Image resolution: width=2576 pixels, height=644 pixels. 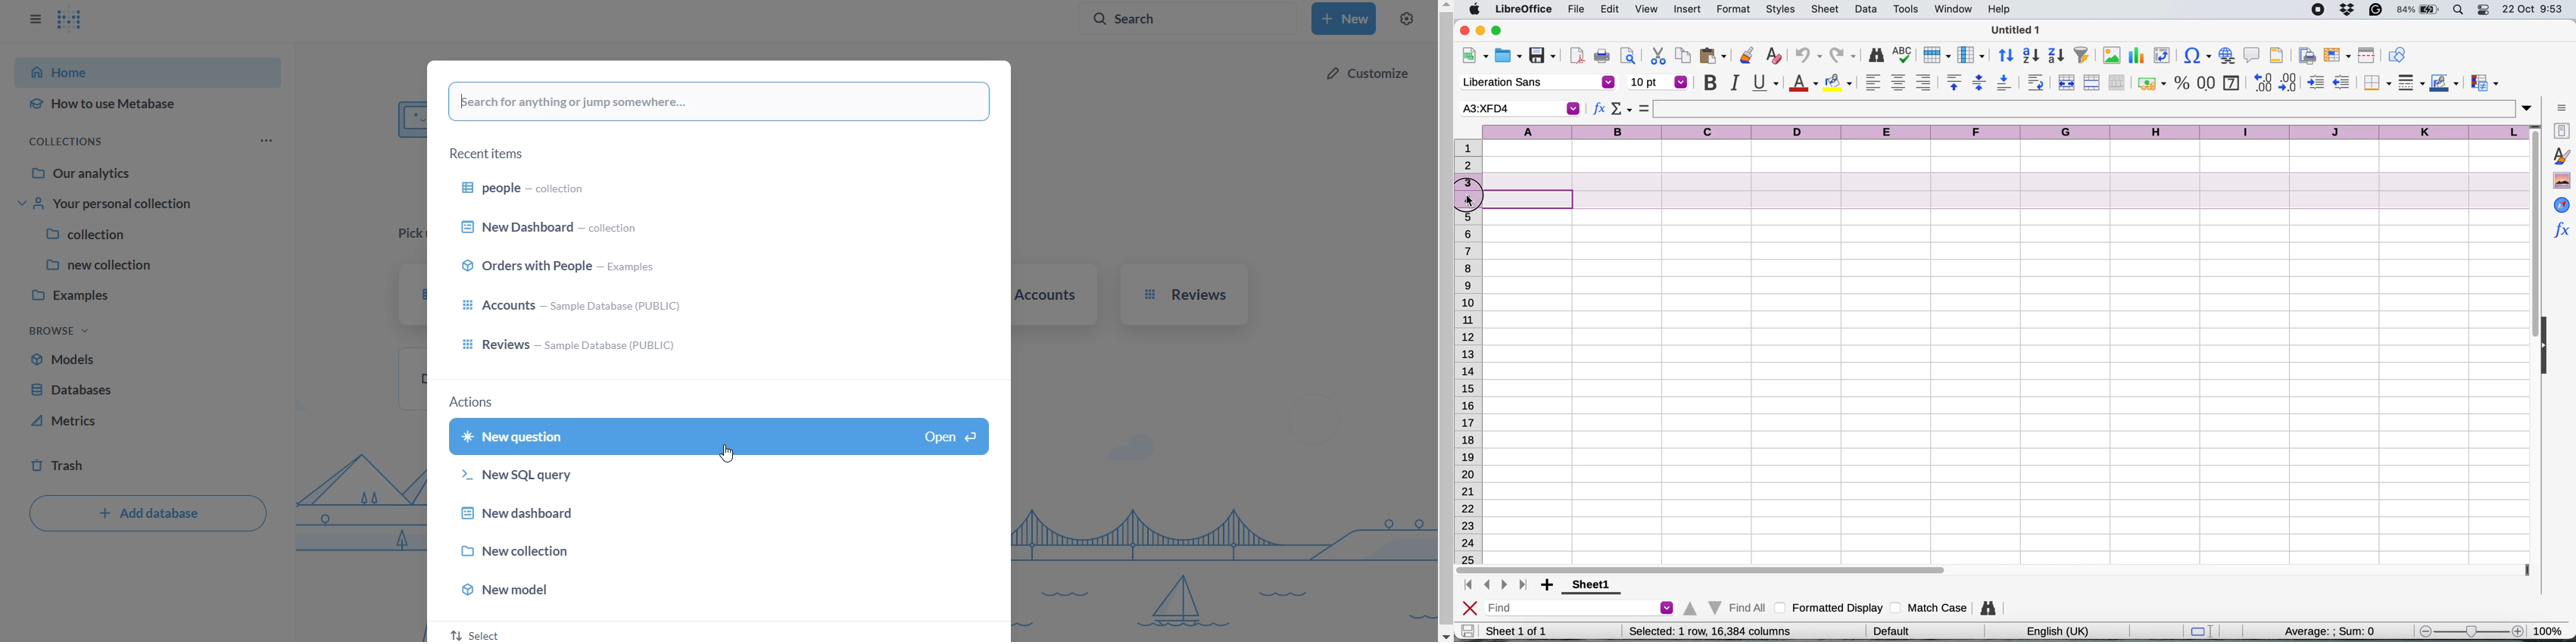 What do you see at coordinates (1873, 82) in the screenshot?
I see `align left` at bounding box center [1873, 82].